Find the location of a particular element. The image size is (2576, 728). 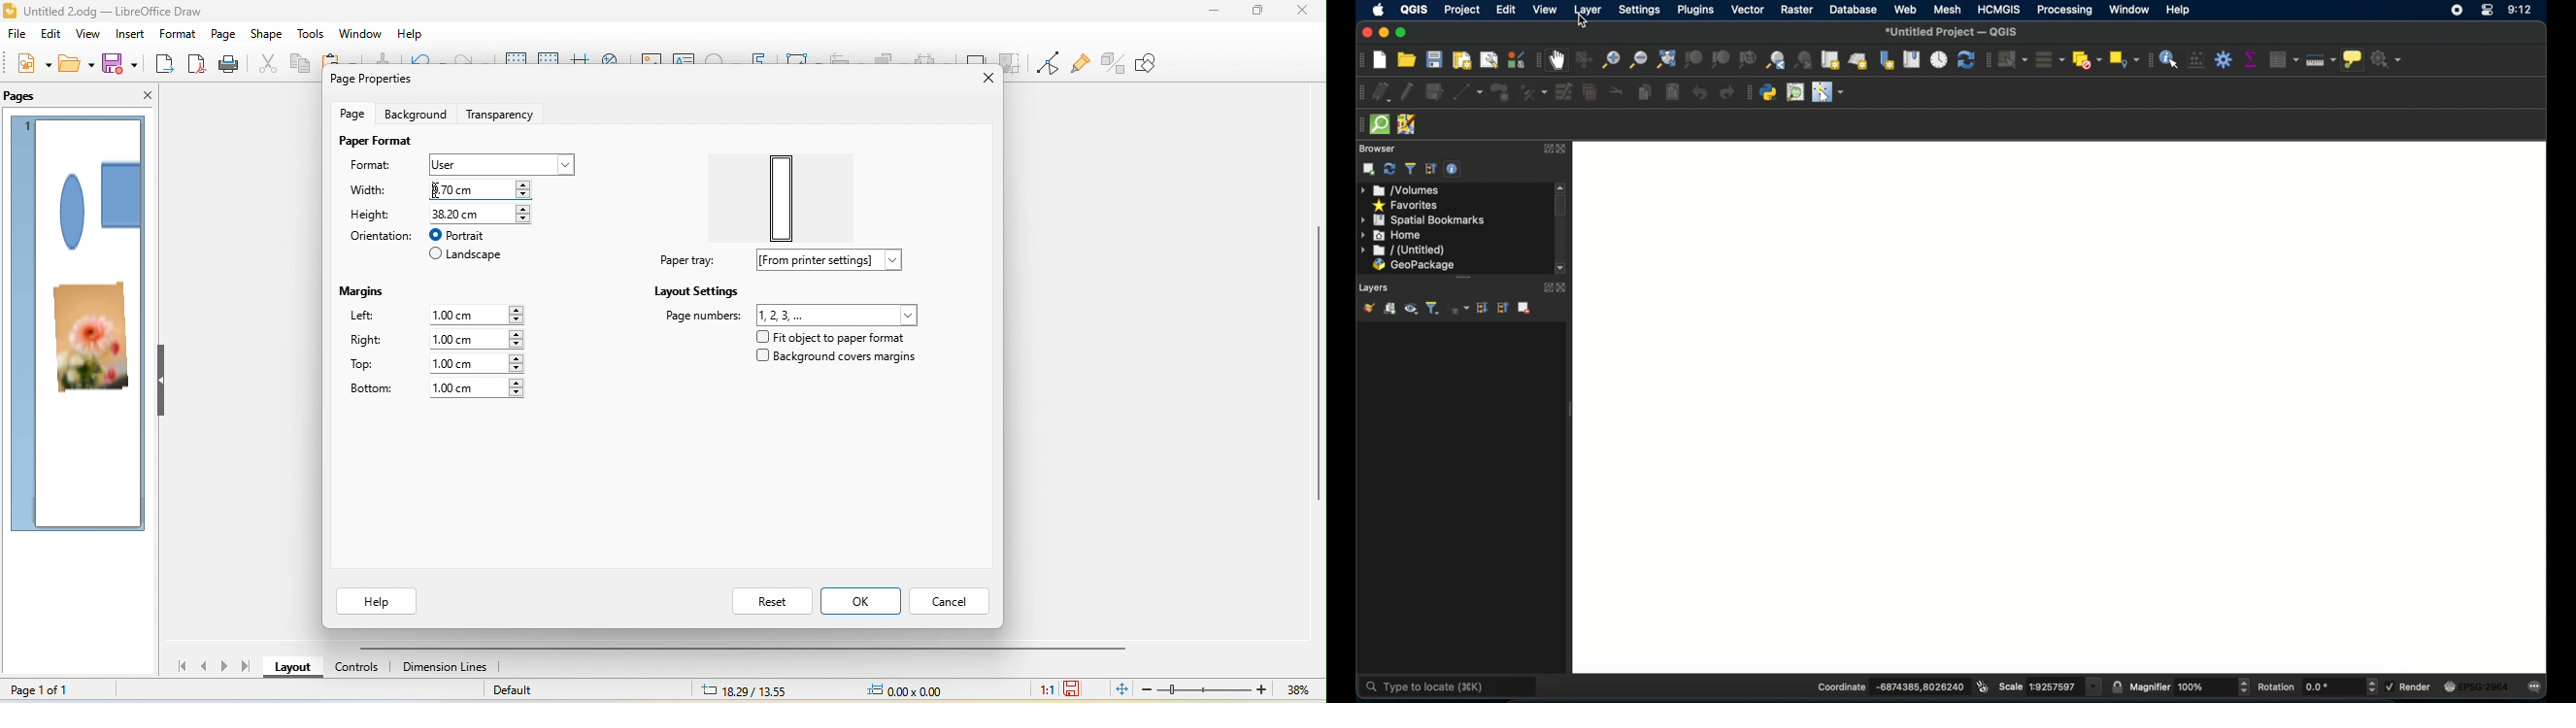

pages is located at coordinates (34, 94).